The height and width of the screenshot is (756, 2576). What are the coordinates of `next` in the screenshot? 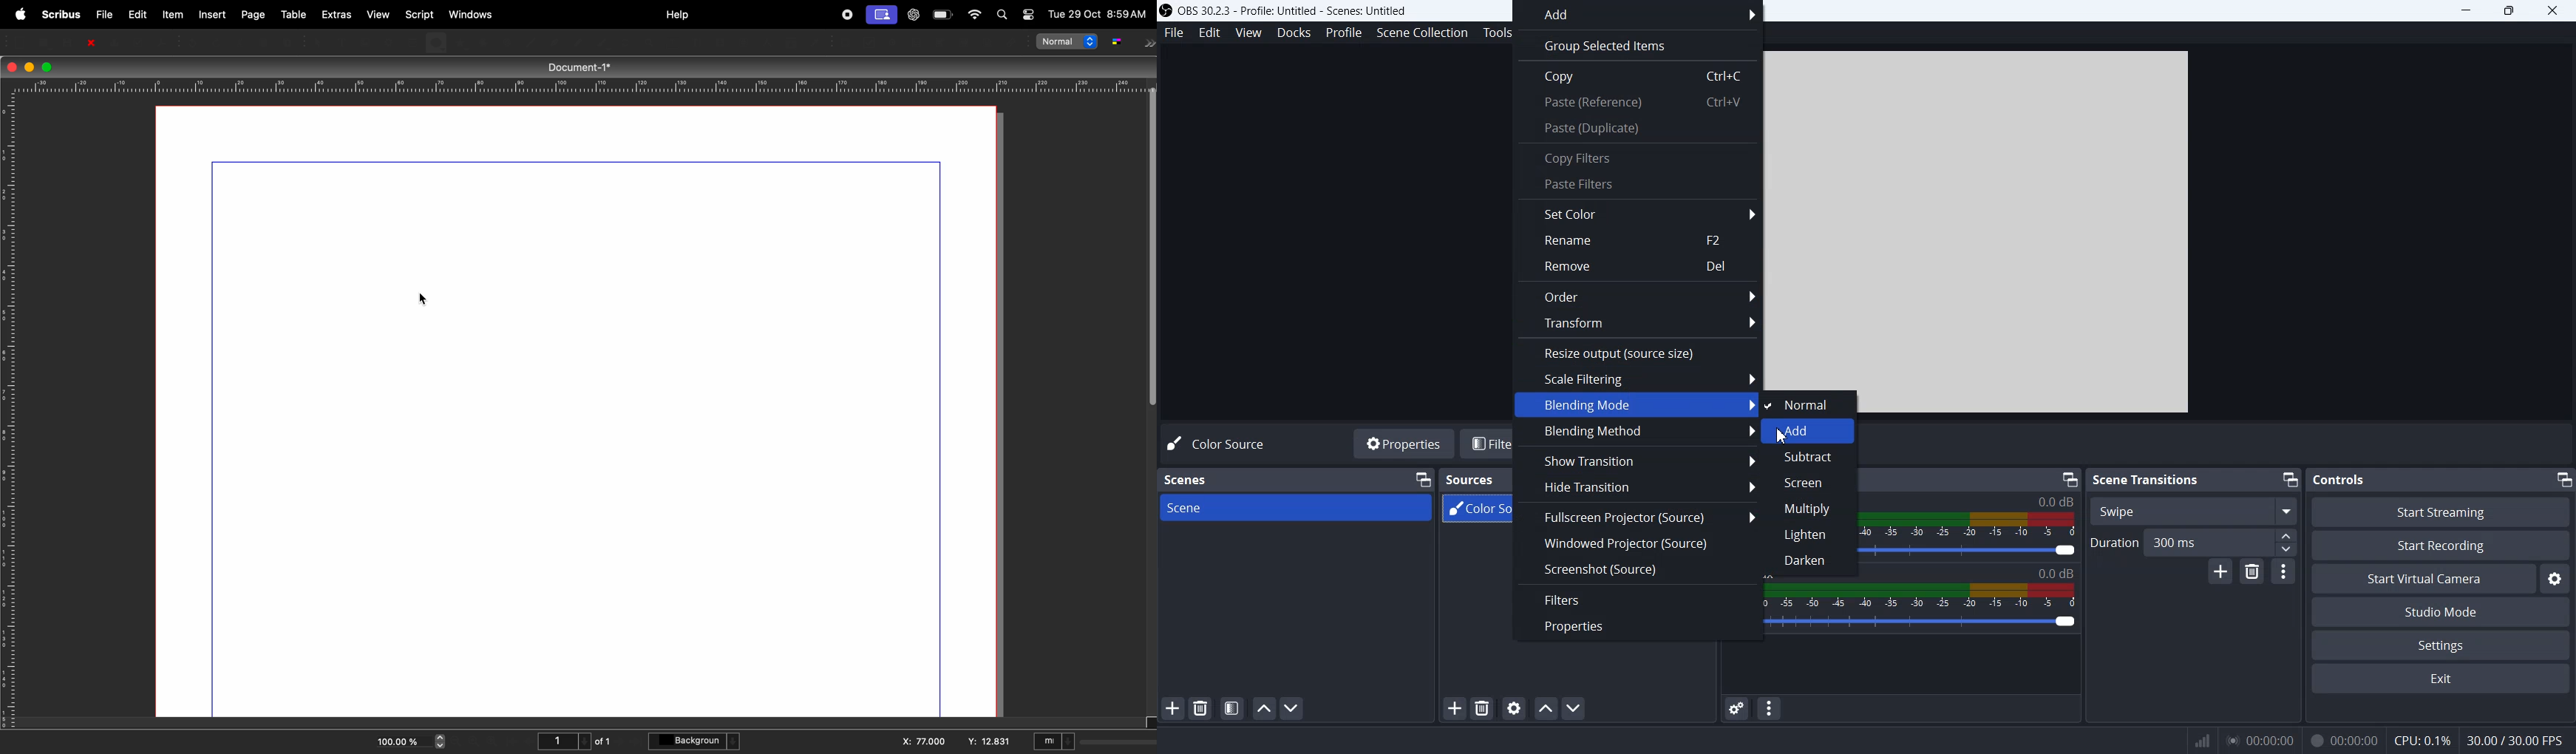 It's located at (1149, 44).